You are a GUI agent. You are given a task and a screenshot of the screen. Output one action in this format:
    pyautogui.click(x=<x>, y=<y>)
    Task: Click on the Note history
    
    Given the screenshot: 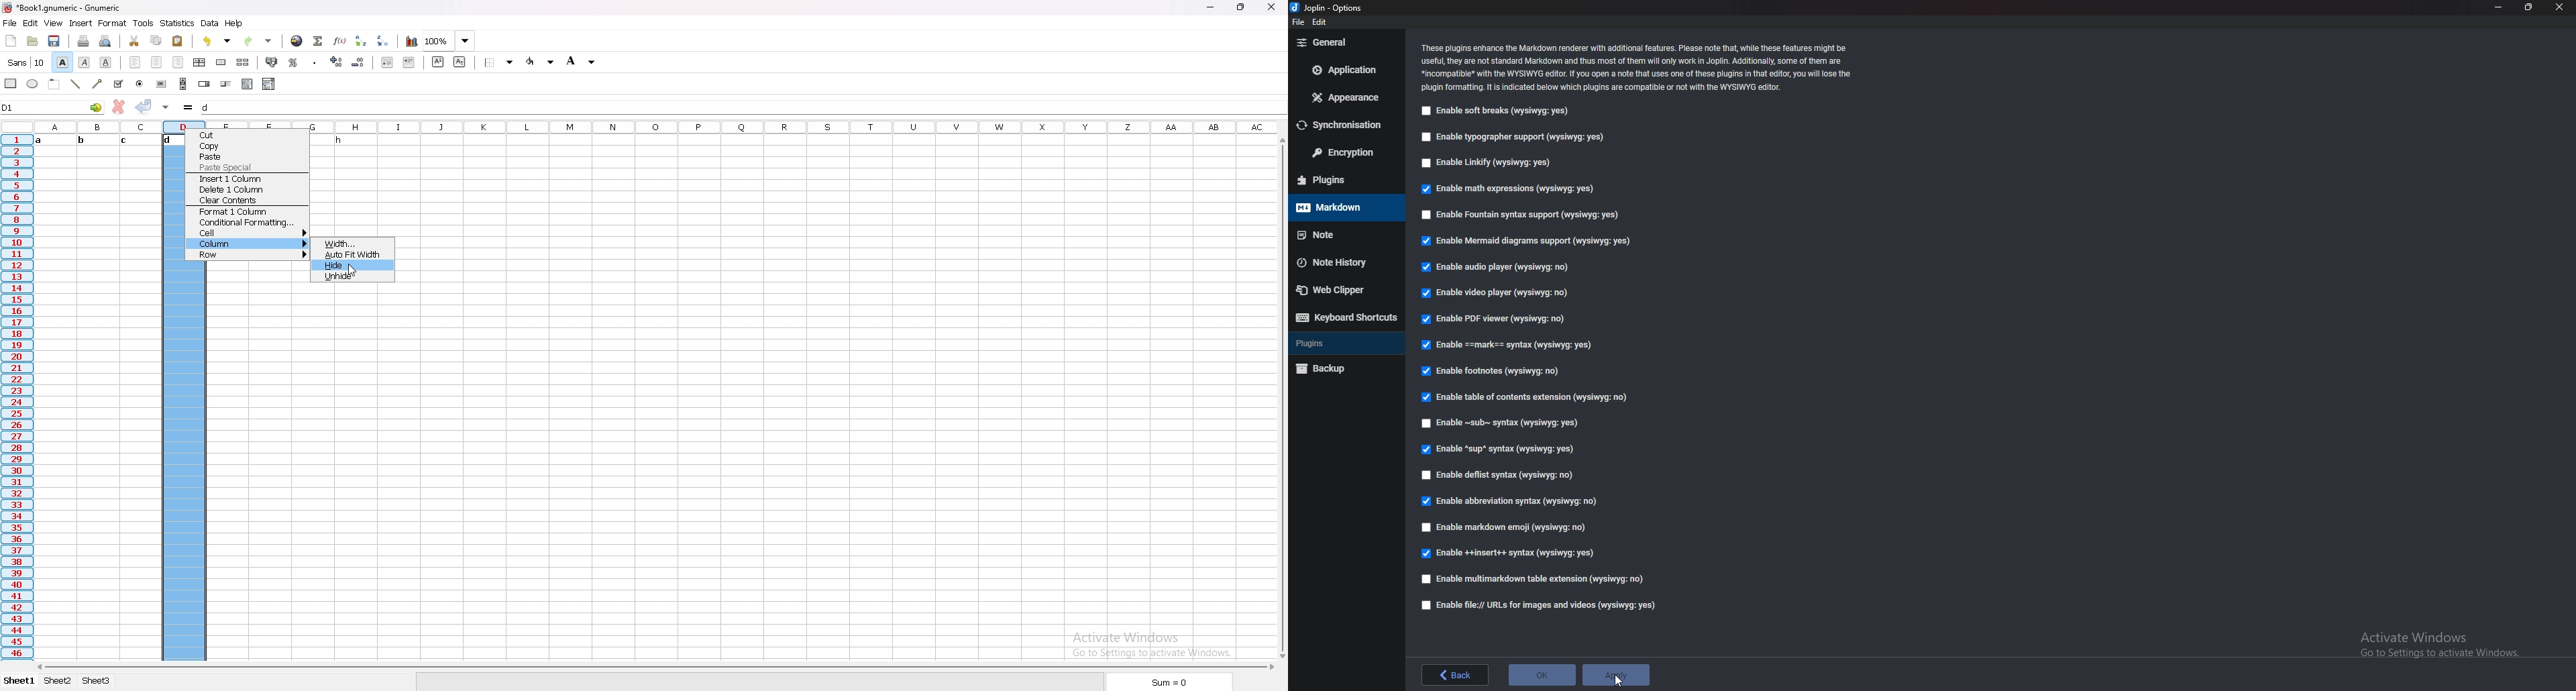 What is the action you would take?
    pyautogui.click(x=1340, y=262)
    